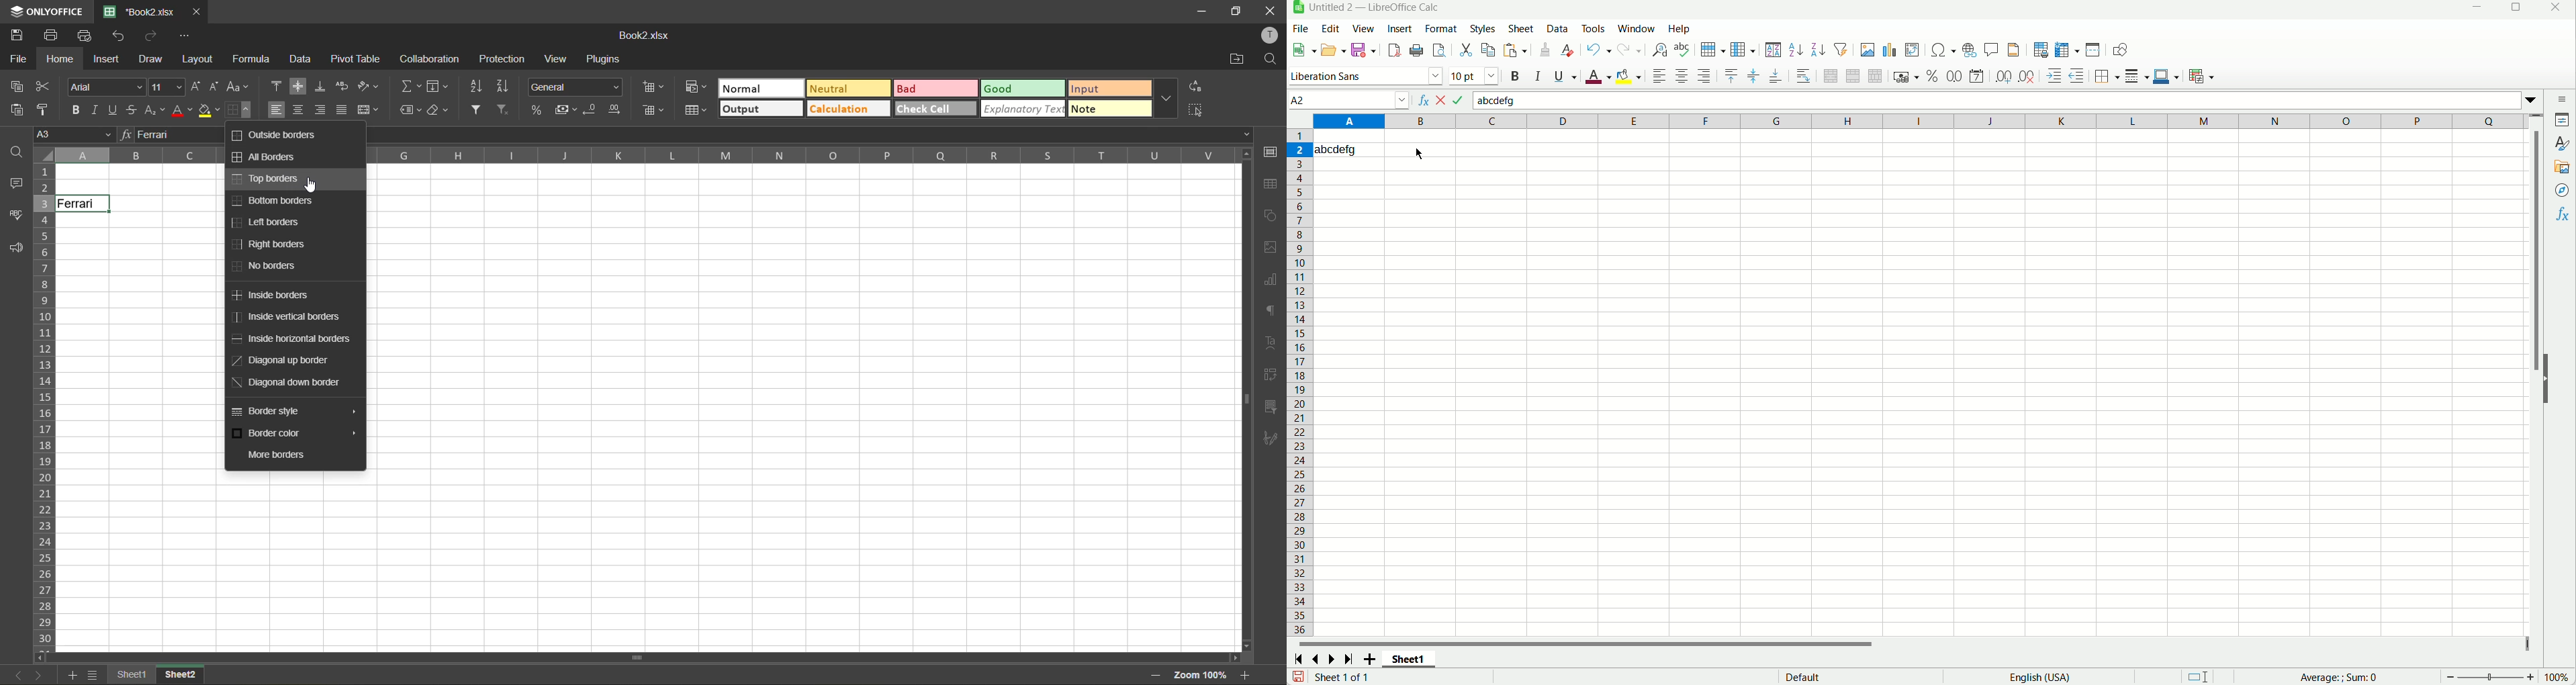  Describe the element at coordinates (1441, 99) in the screenshot. I see `cancel` at that location.